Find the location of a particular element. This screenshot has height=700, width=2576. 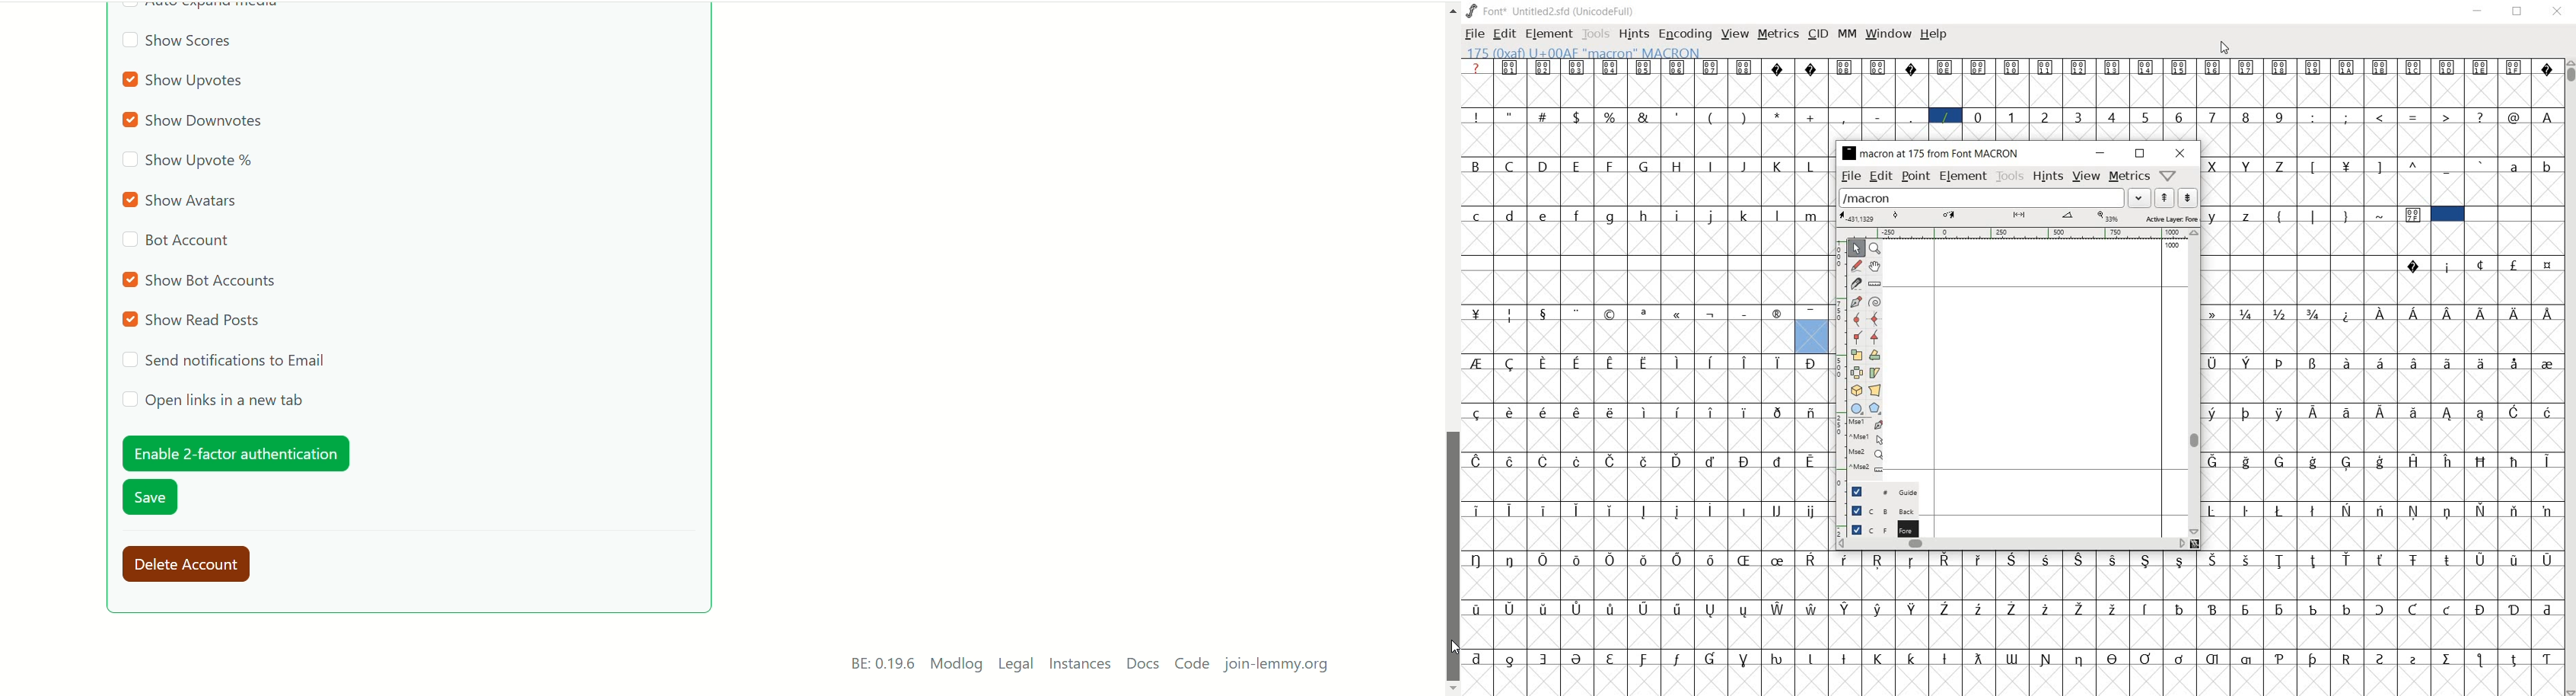

tools is located at coordinates (2010, 174).